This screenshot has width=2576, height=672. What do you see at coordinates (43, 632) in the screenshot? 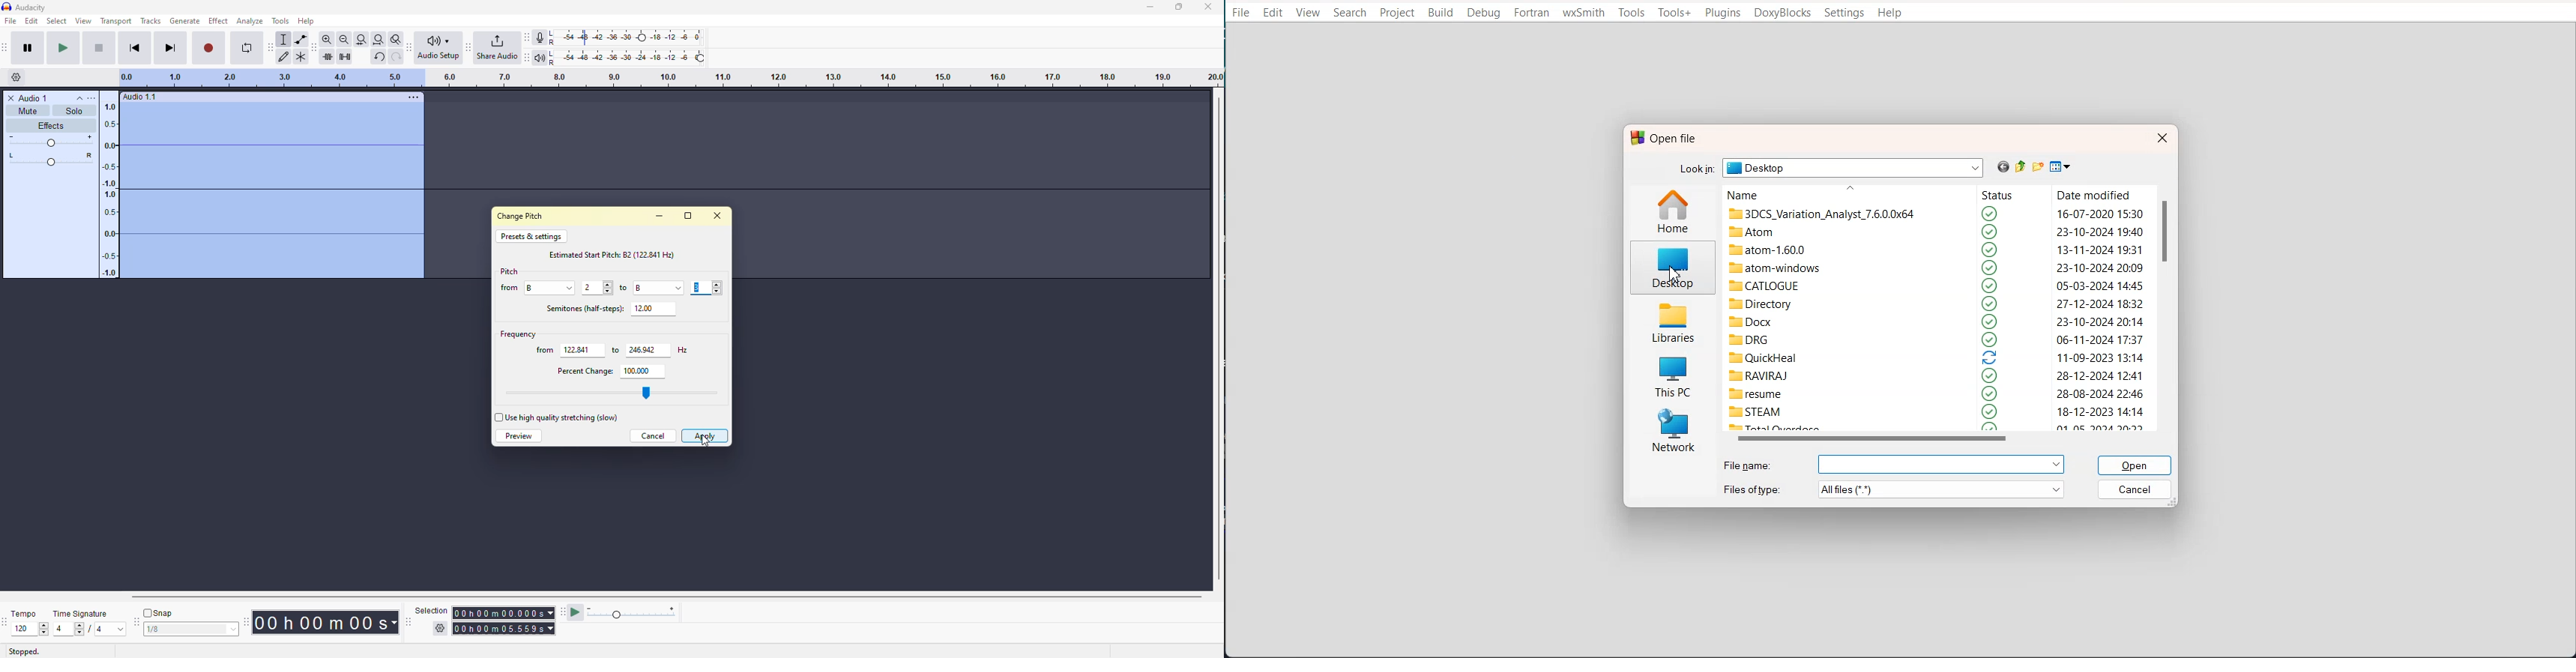
I see `down` at bounding box center [43, 632].